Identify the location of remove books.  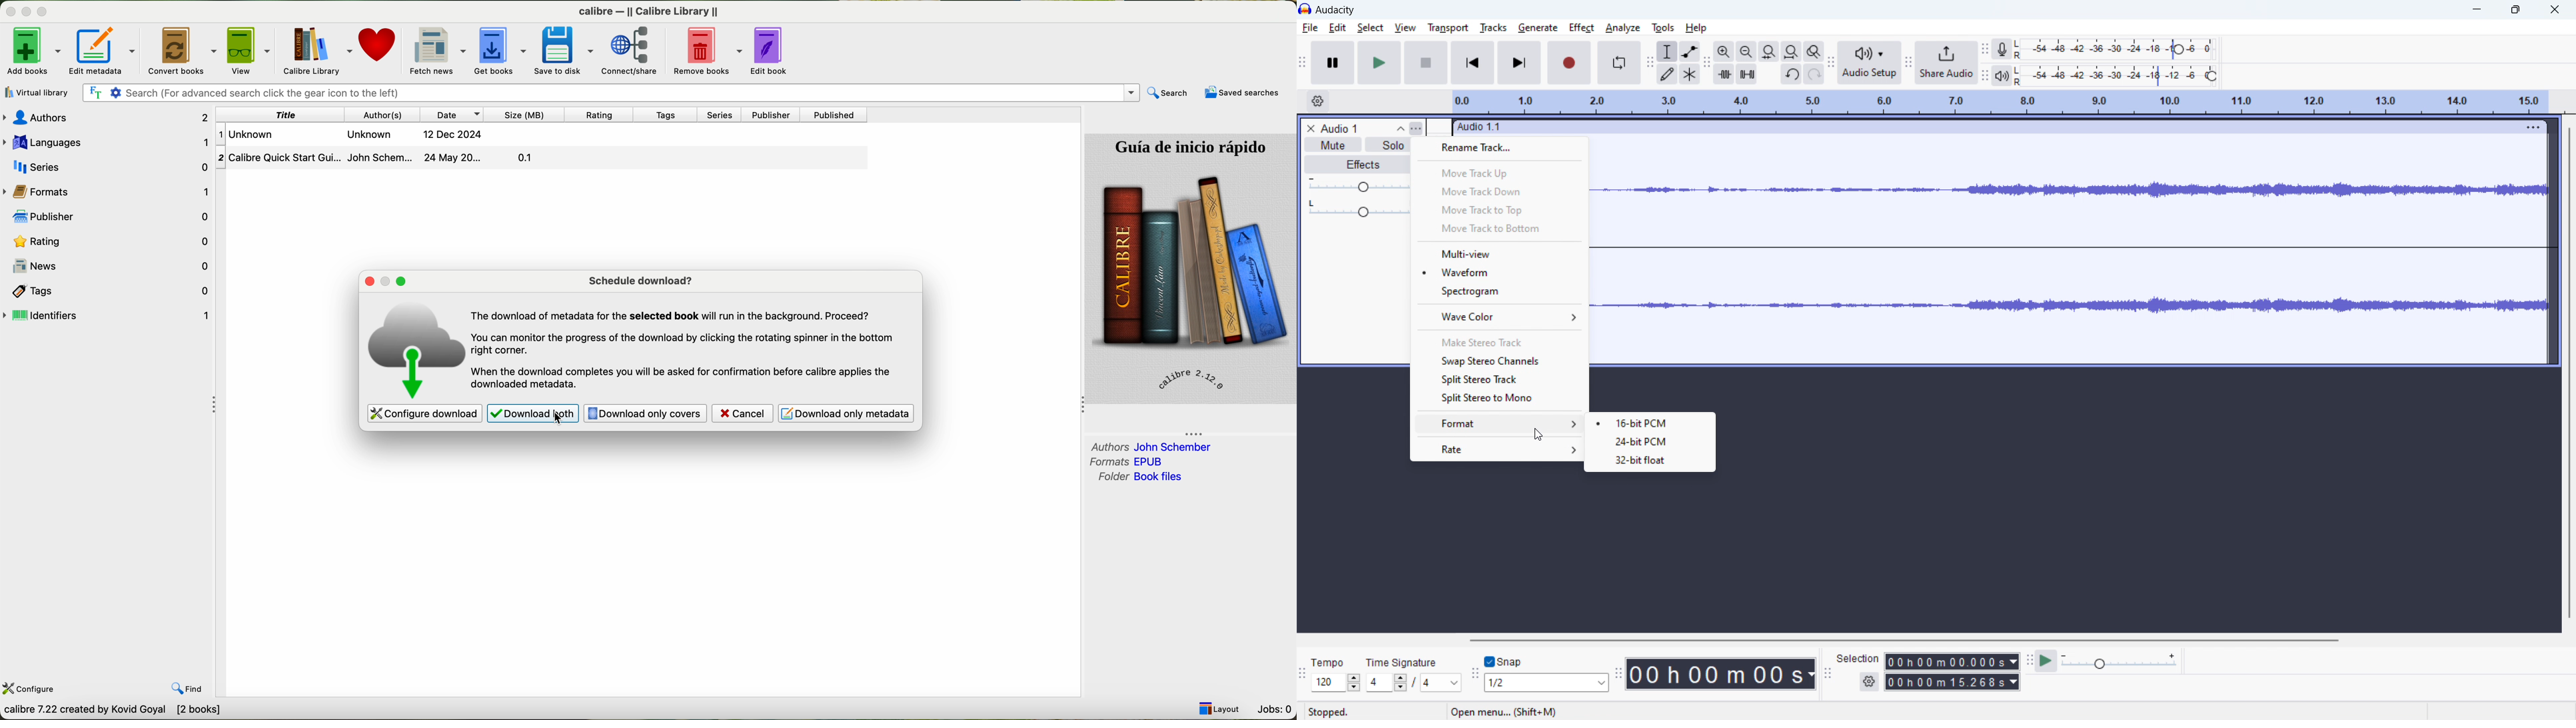
(705, 51).